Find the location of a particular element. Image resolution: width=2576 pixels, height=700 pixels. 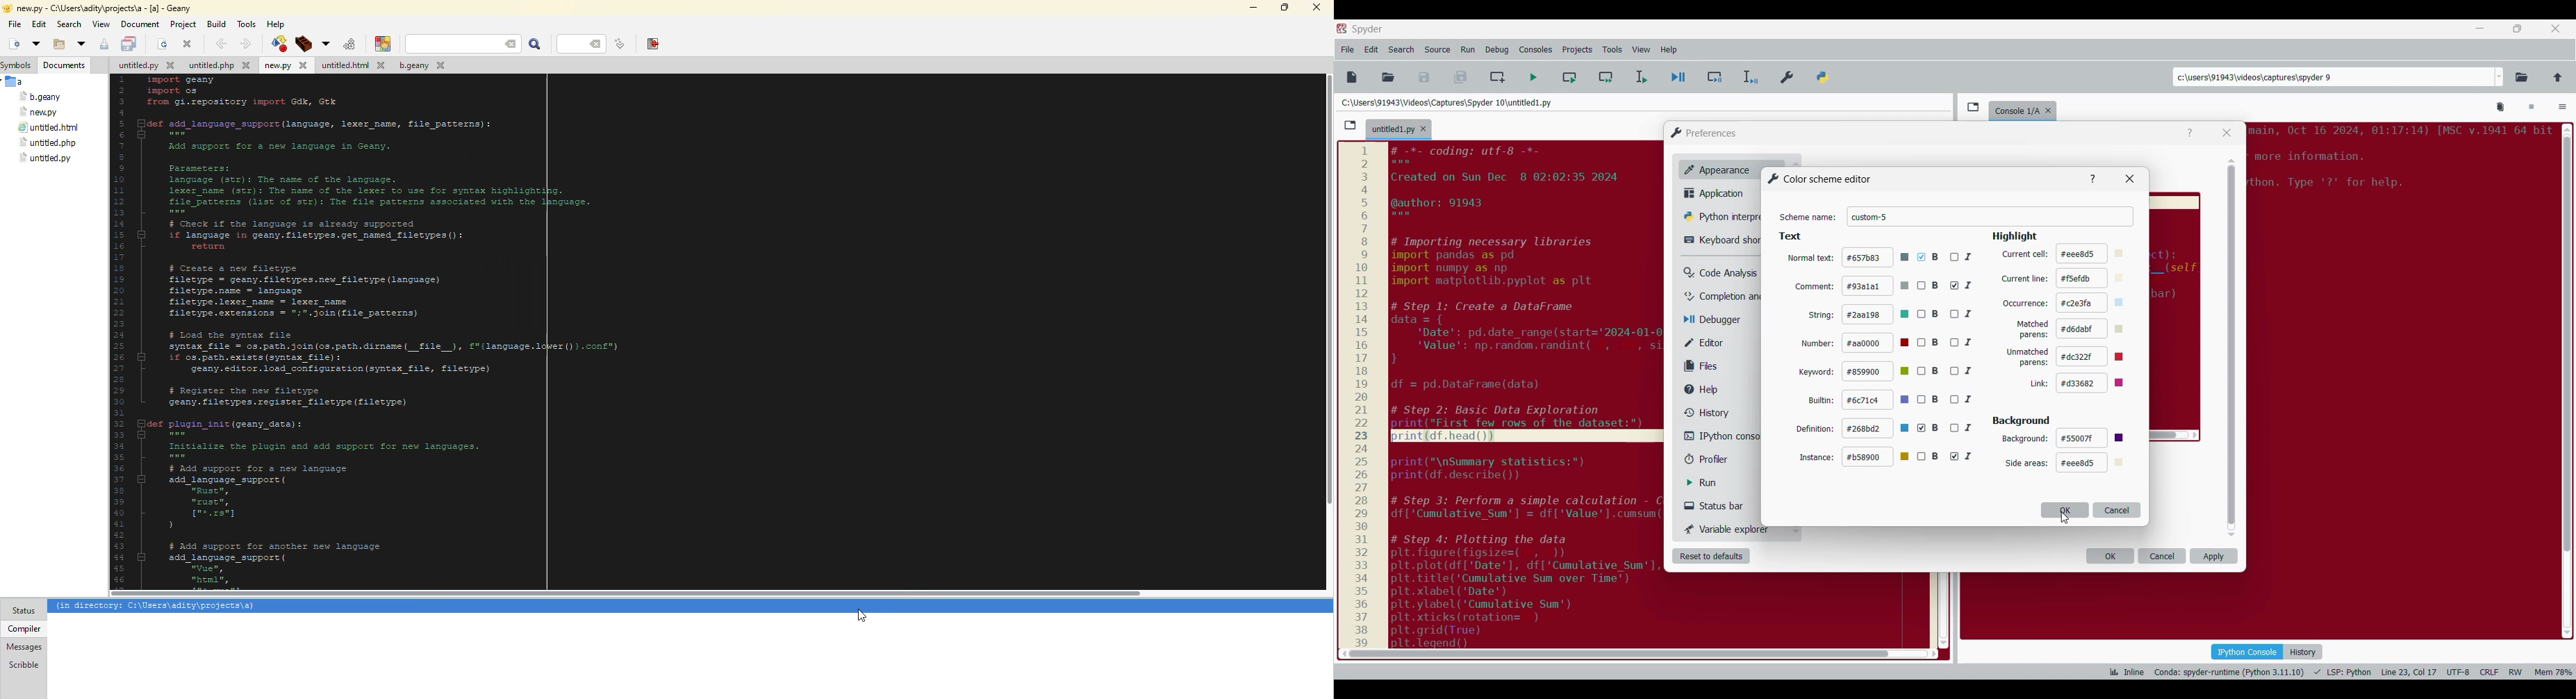

#f5efdb is located at coordinates (2092, 278).